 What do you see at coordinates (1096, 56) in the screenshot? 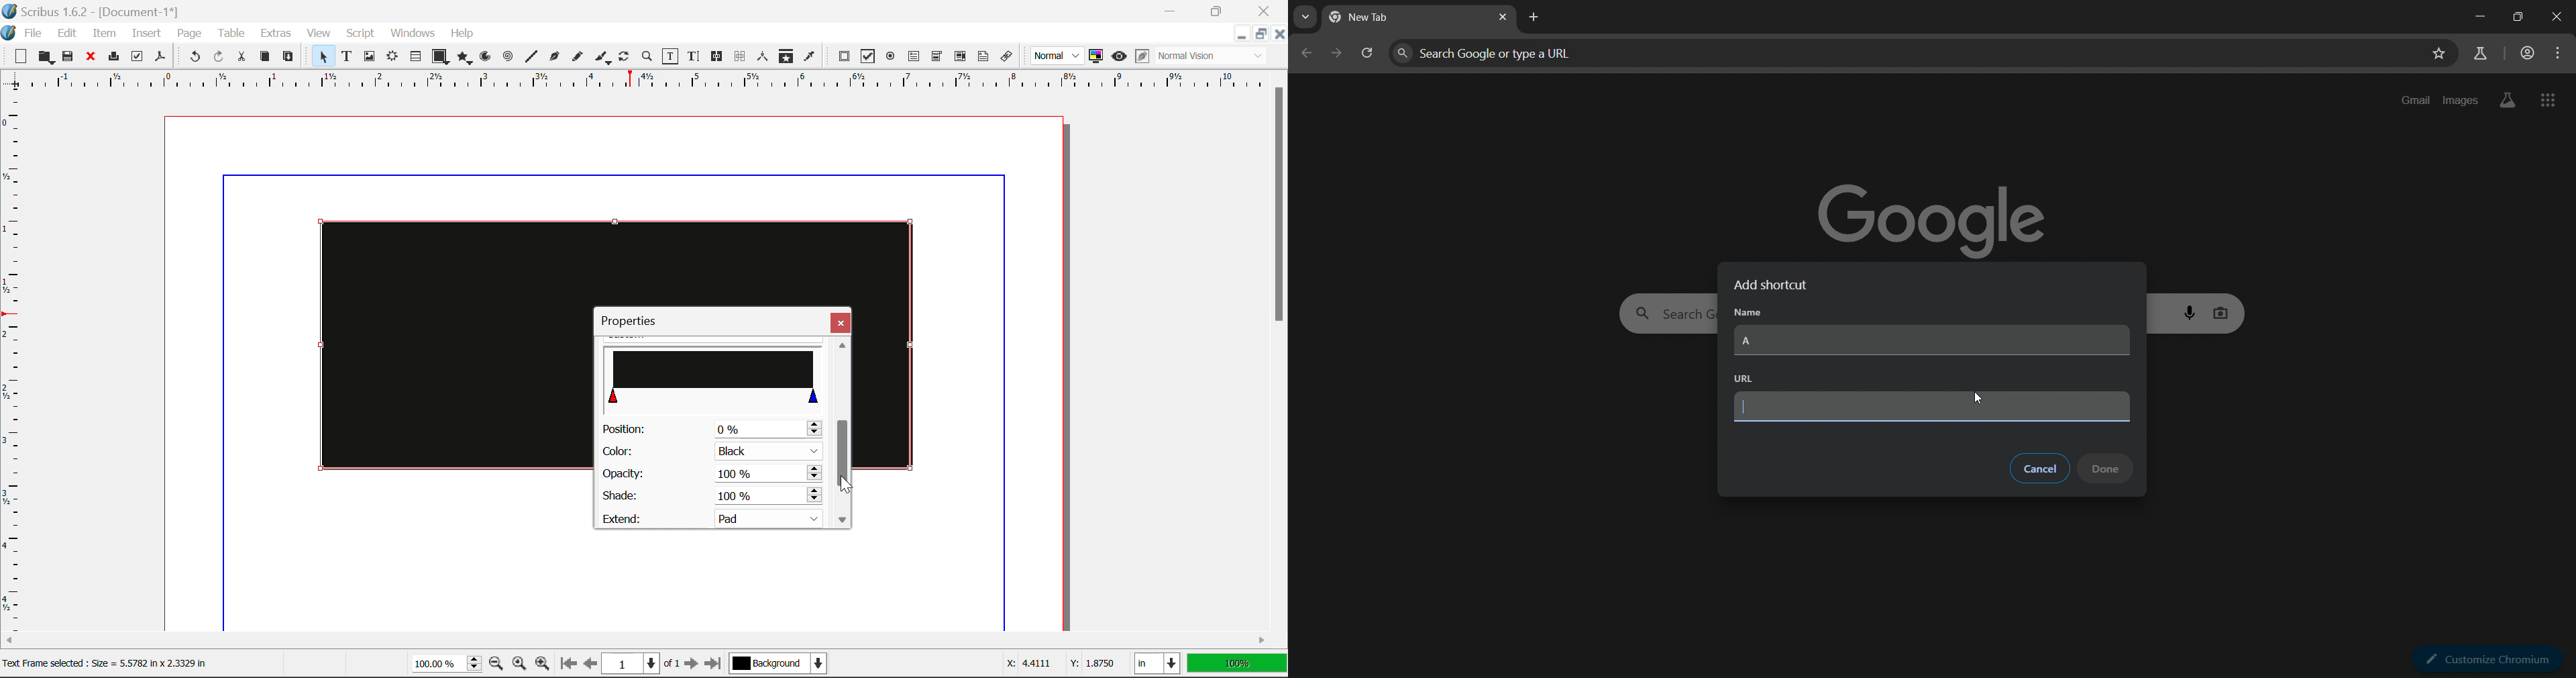
I see `Toggle Color Management` at bounding box center [1096, 56].